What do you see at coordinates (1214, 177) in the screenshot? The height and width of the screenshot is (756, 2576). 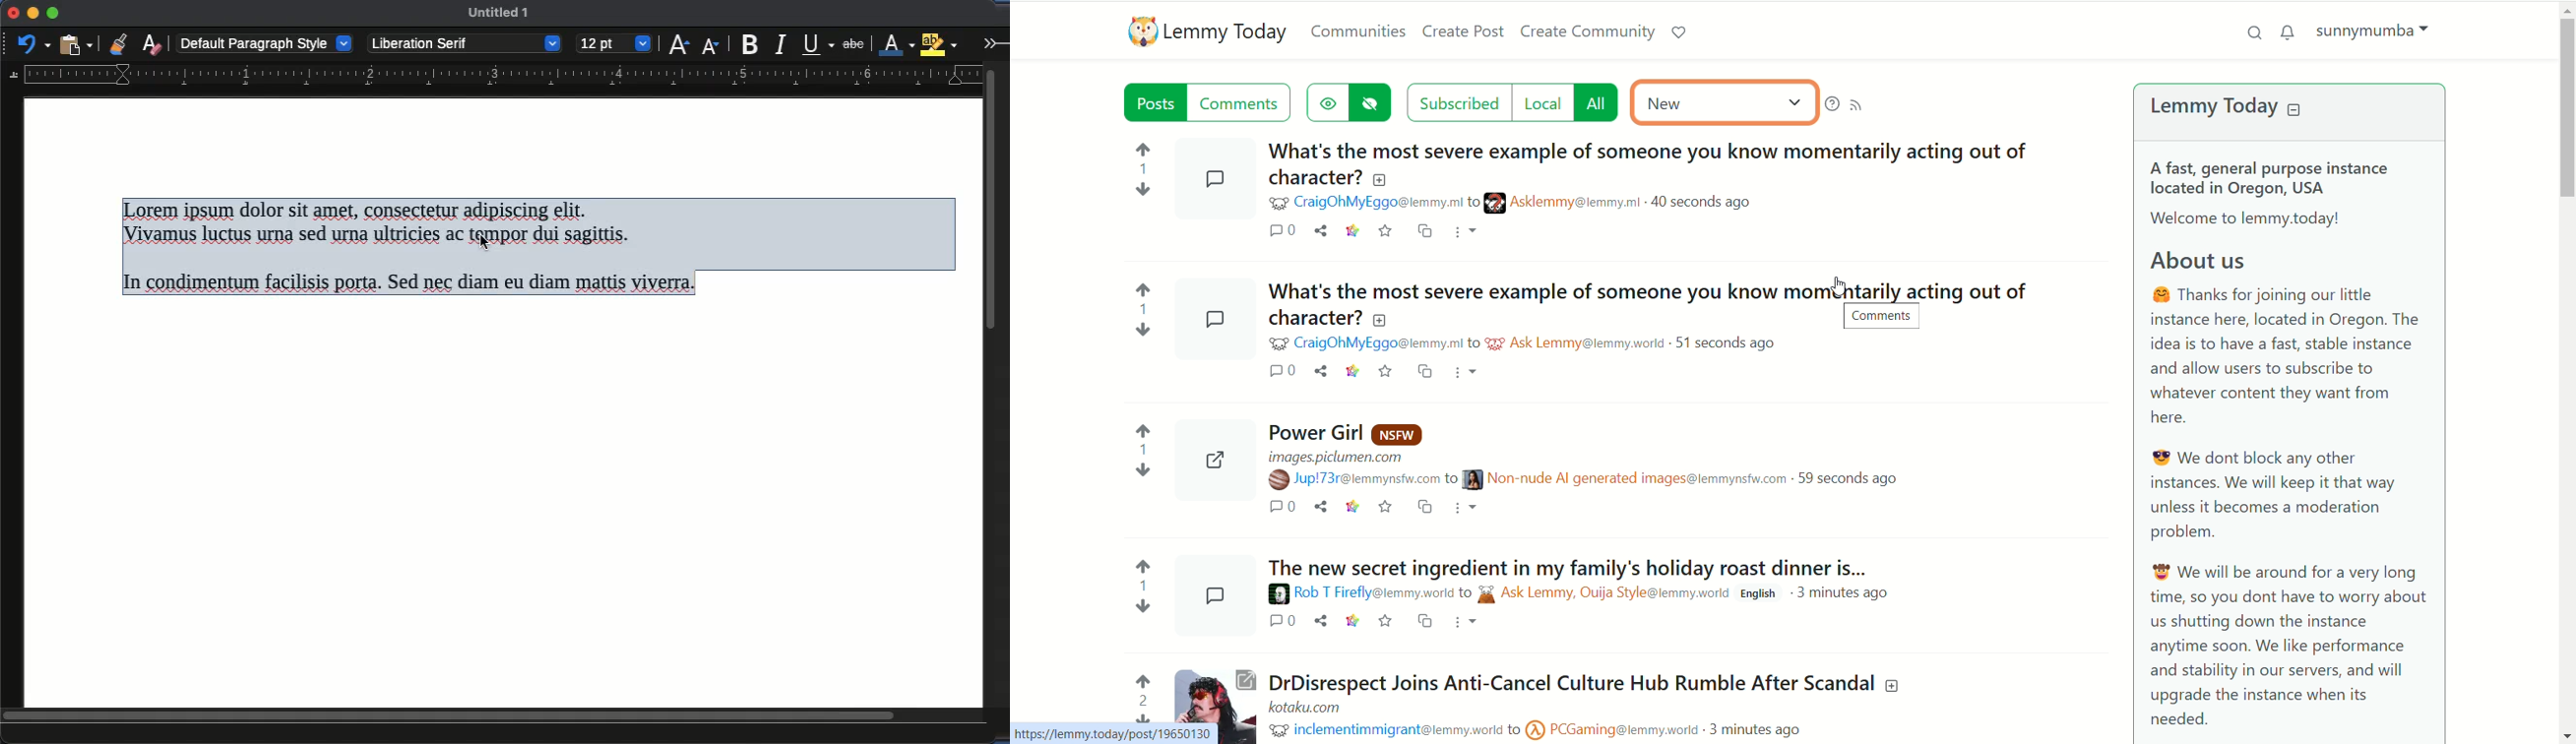 I see `Image preview` at bounding box center [1214, 177].